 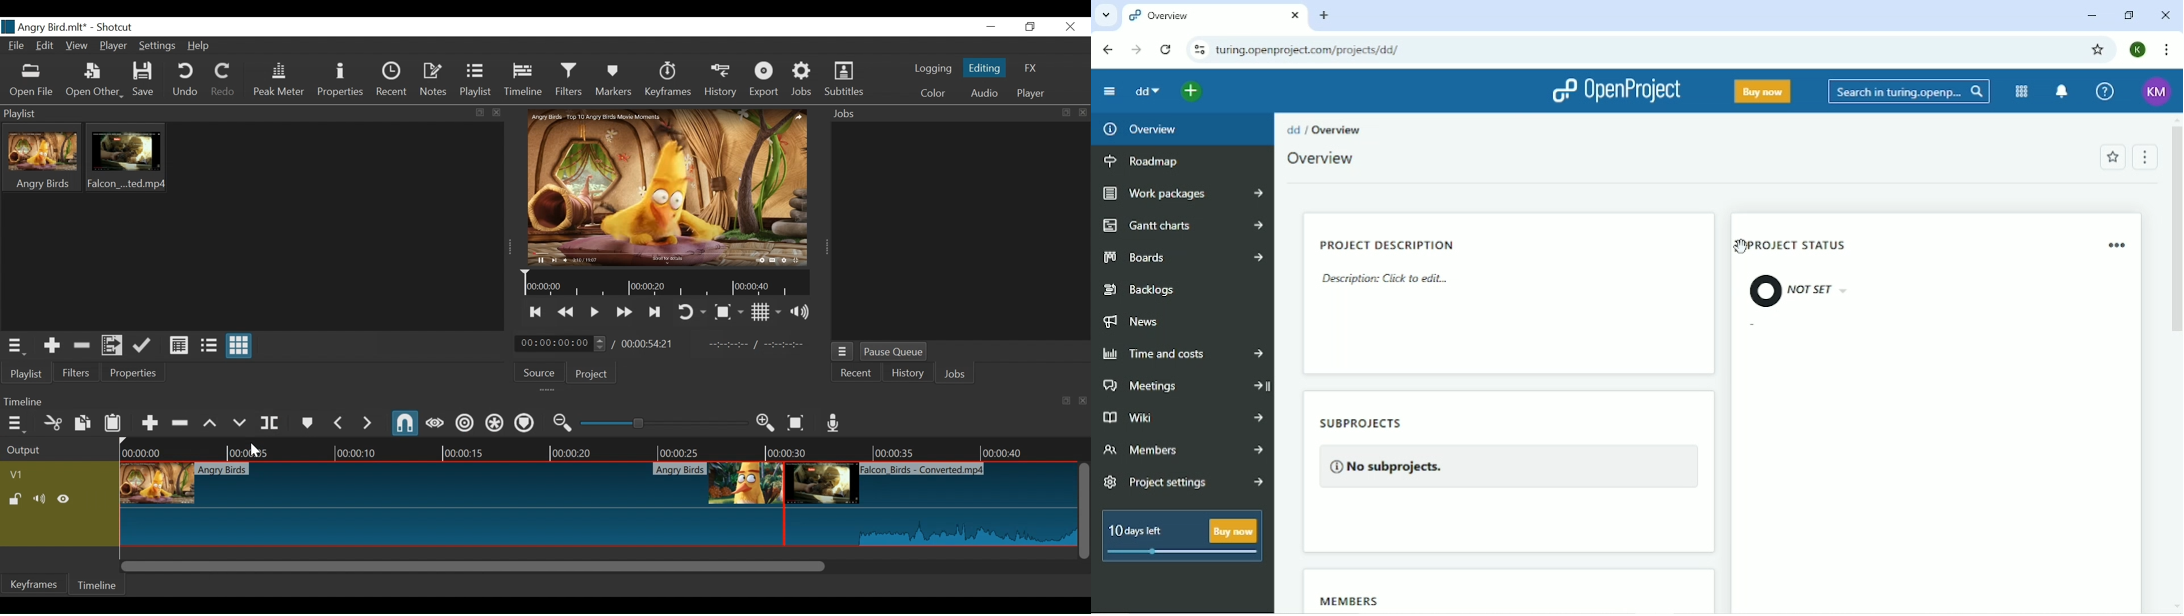 I want to click on Toggle zoo, so click(x=729, y=312).